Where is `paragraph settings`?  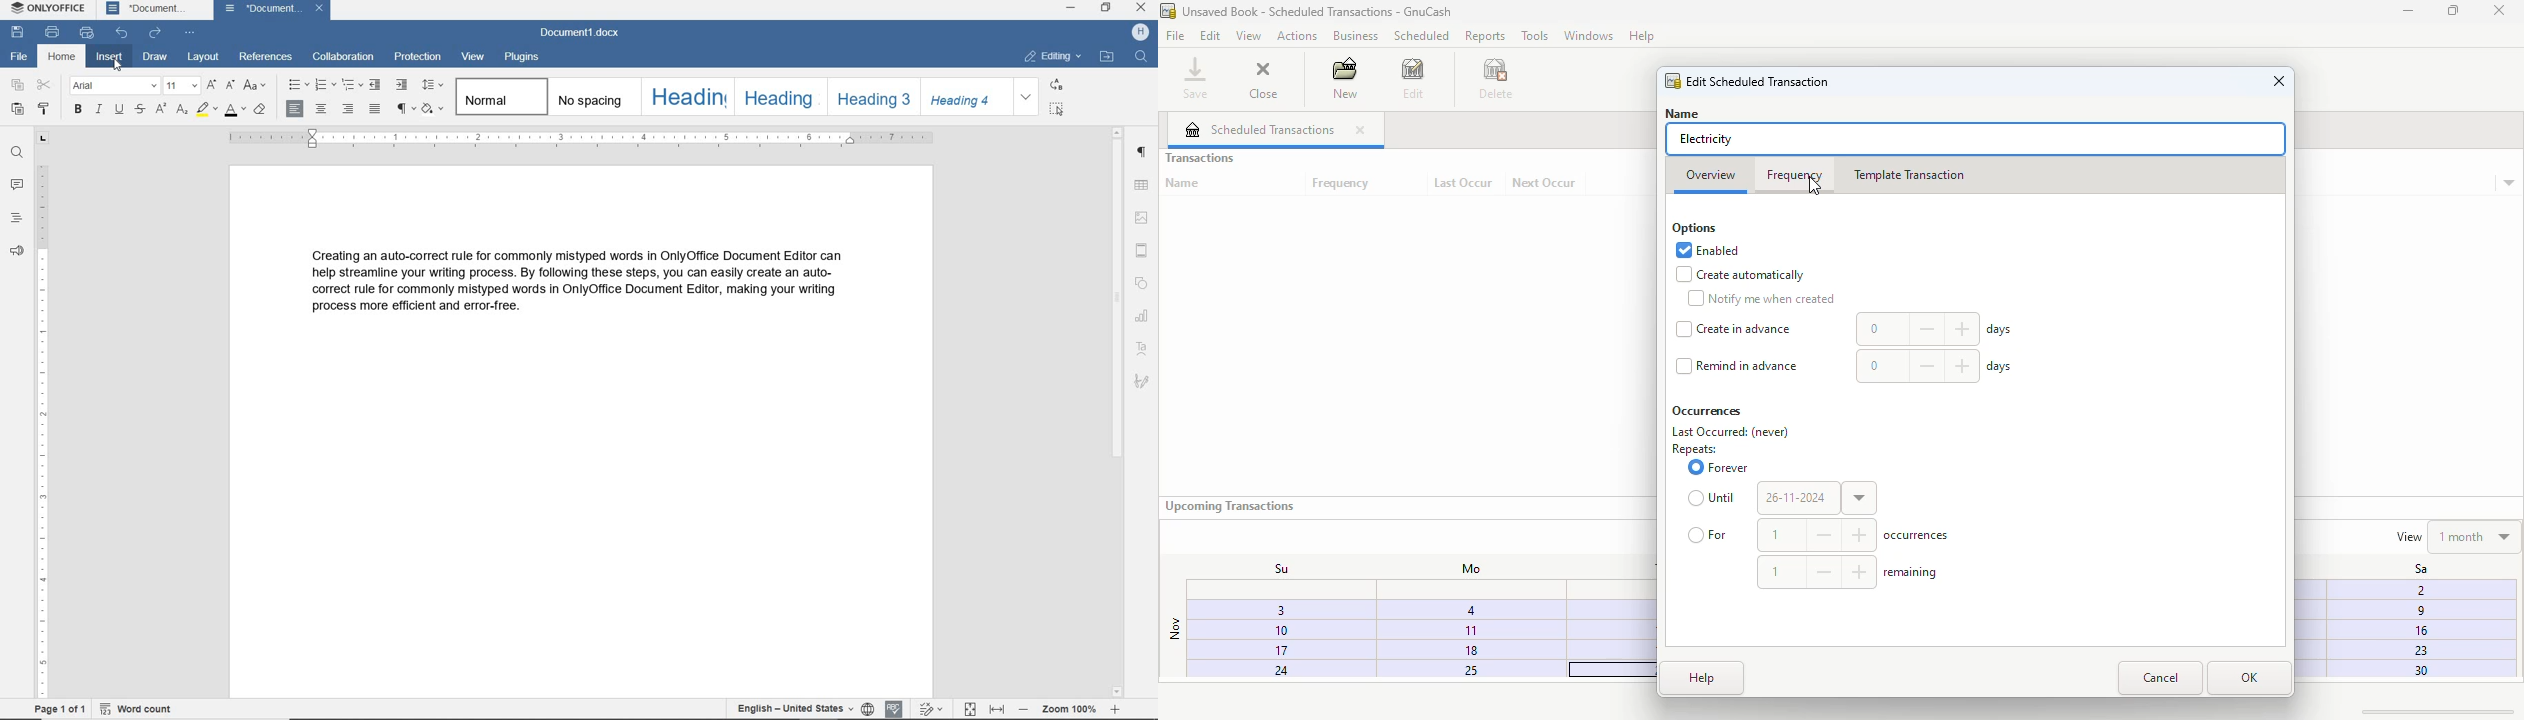
paragraph settings is located at coordinates (1143, 152).